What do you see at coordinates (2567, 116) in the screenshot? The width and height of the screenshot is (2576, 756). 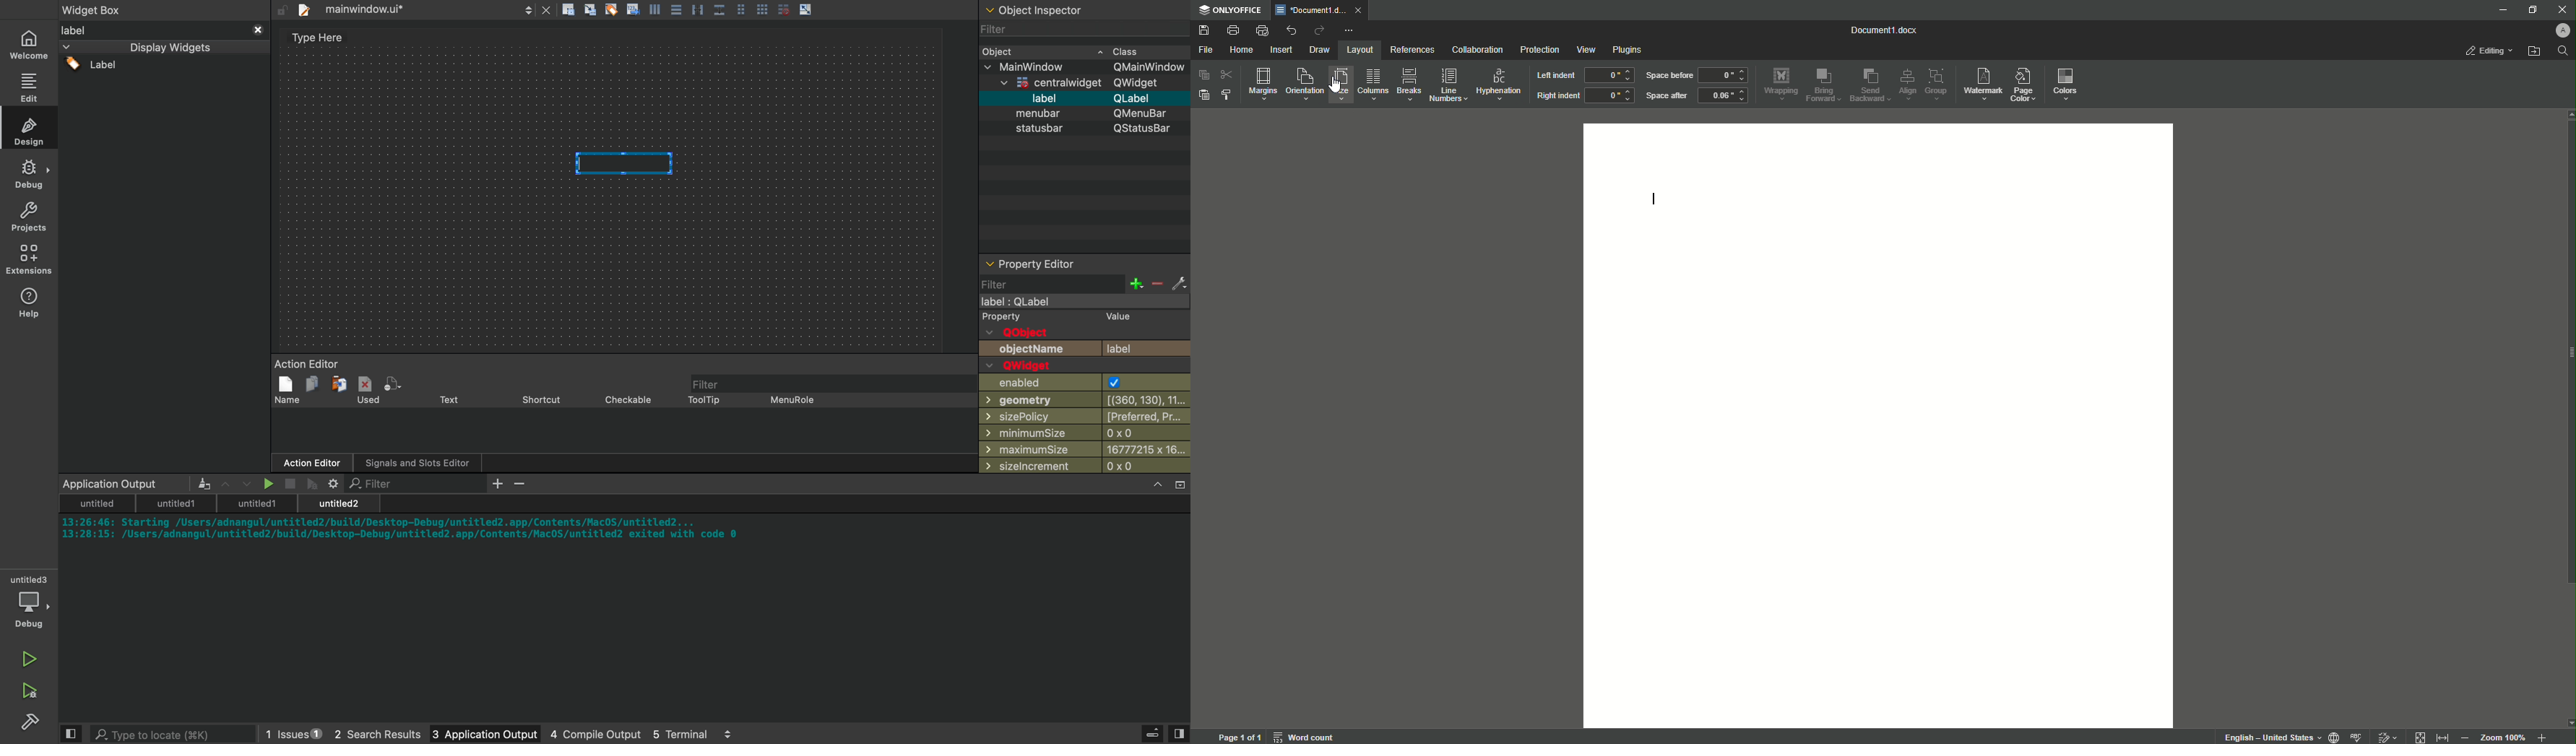 I see `Up` at bounding box center [2567, 116].